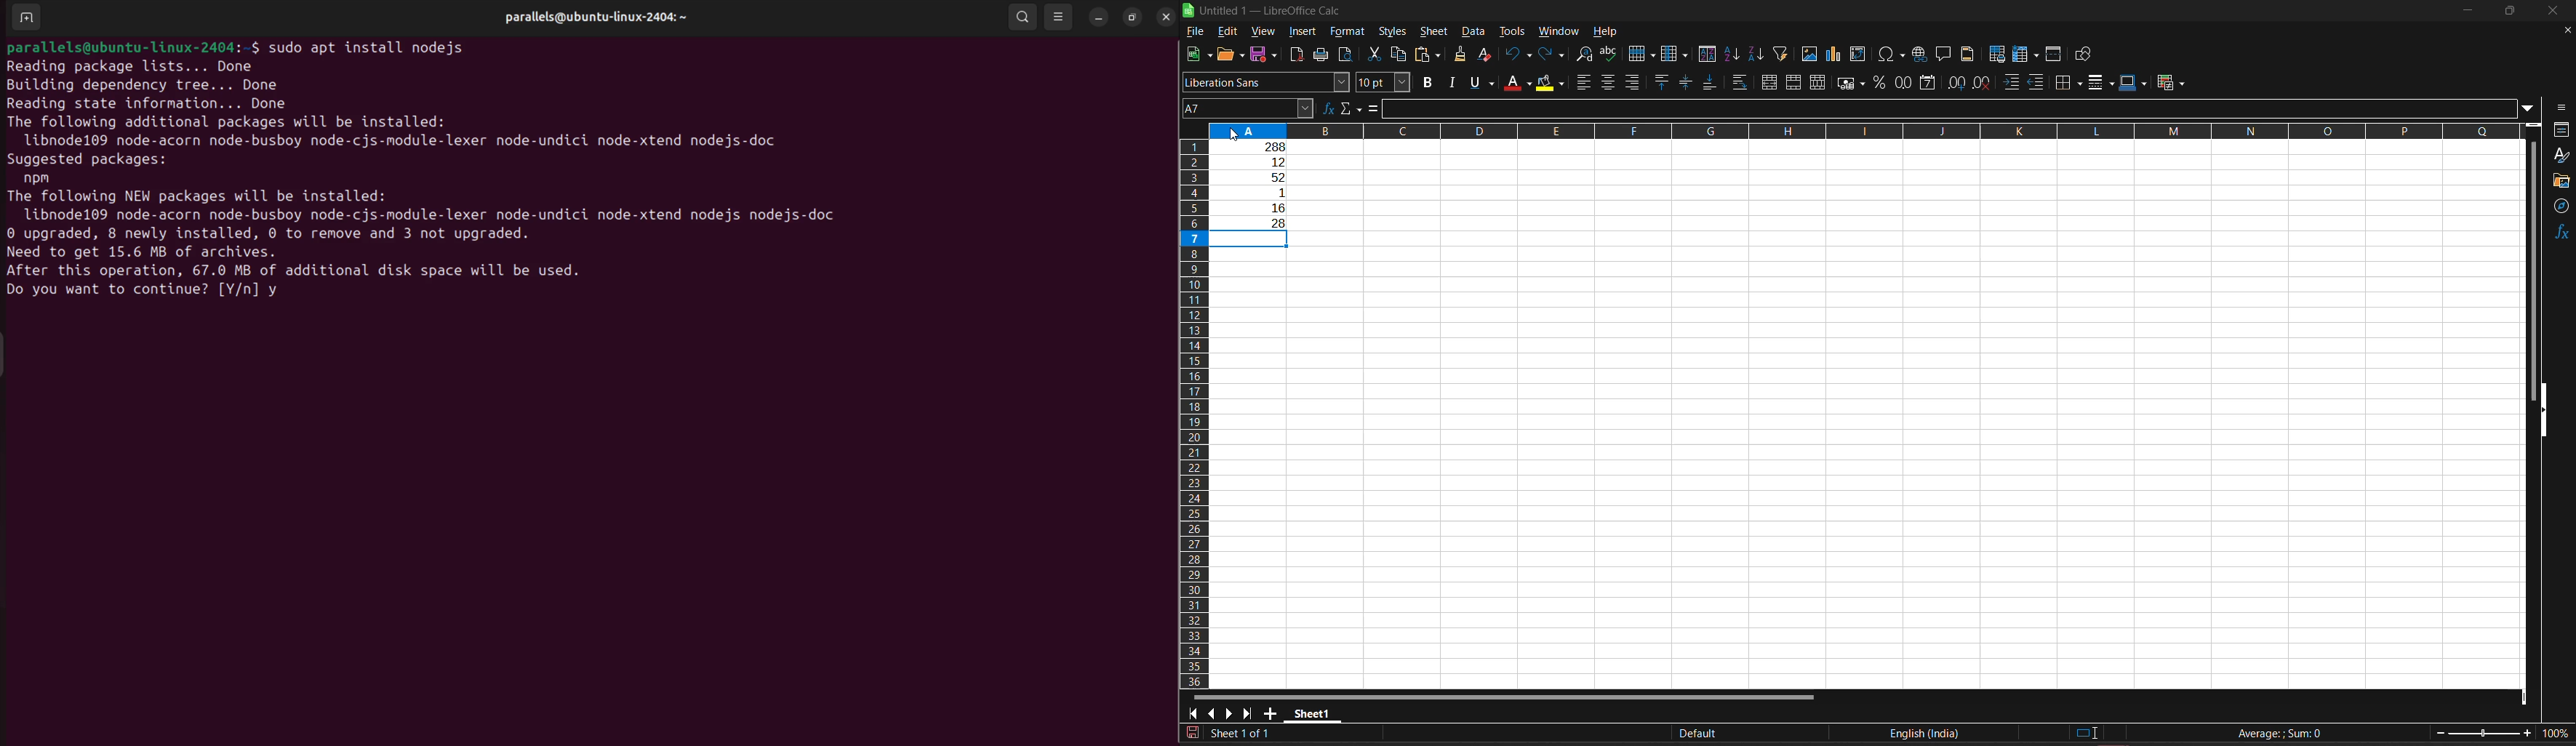 Image resolution: width=2576 pixels, height=756 pixels. Describe the element at coordinates (1263, 55) in the screenshot. I see `save` at that location.